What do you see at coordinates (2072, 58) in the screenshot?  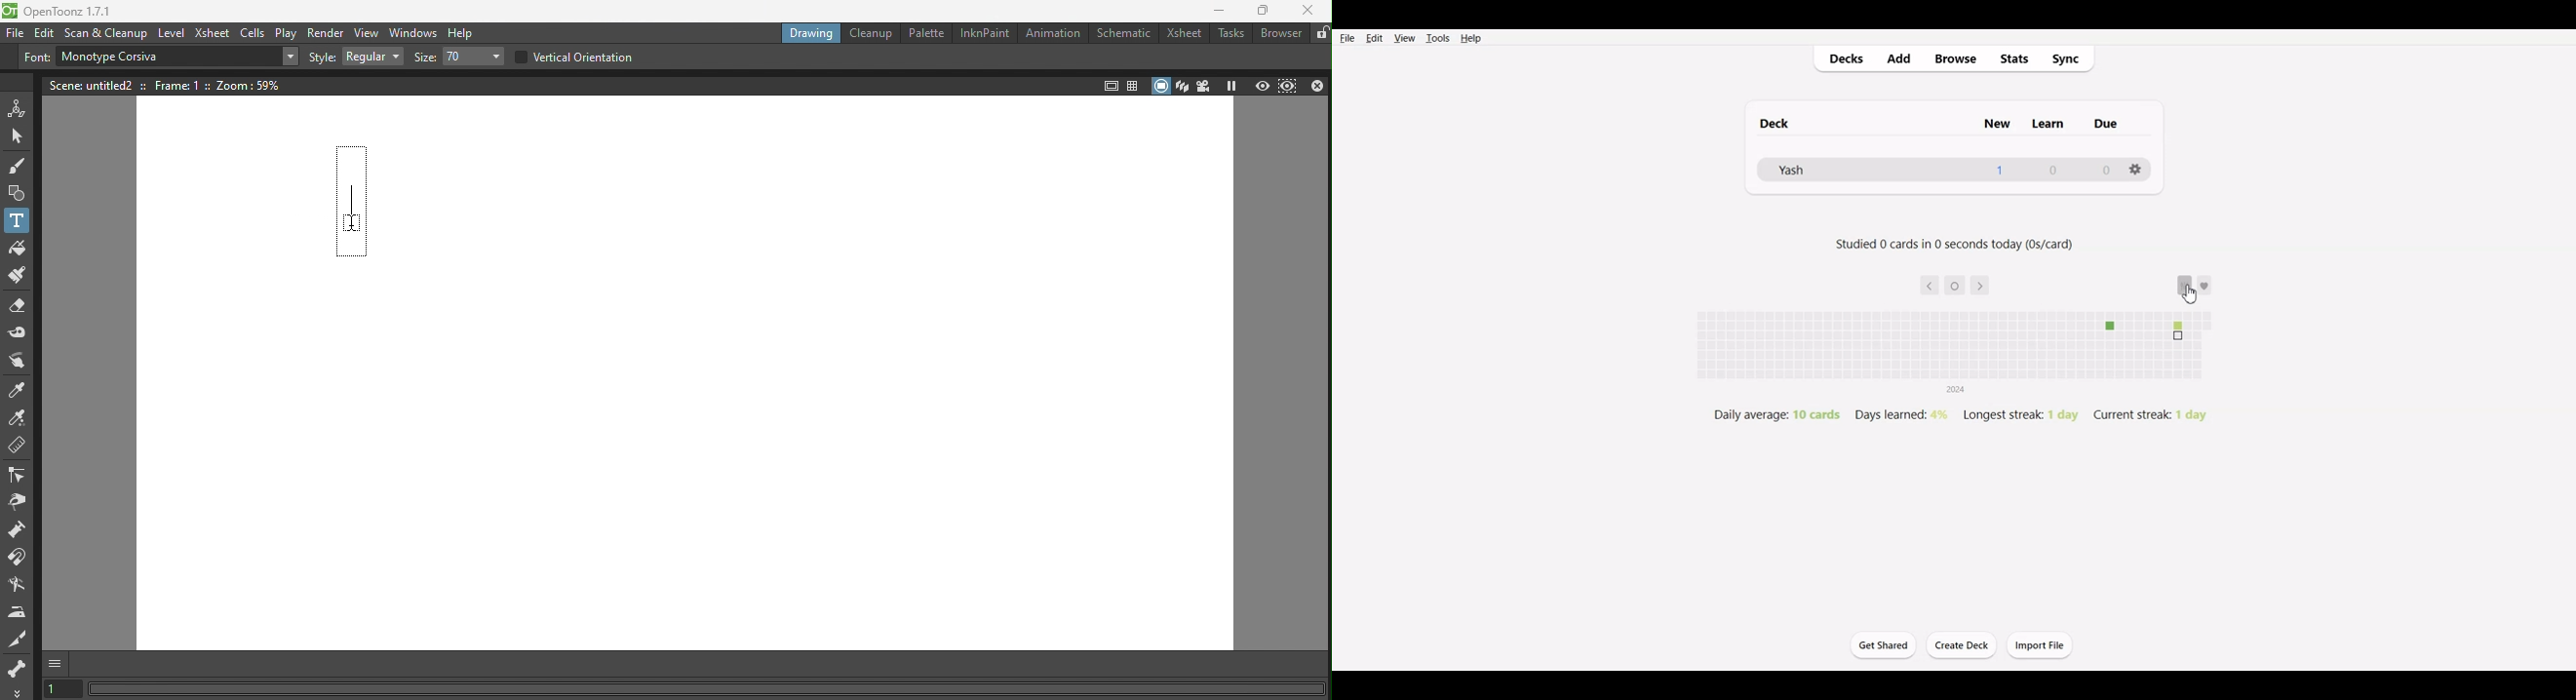 I see `Sync` at bounding box center [2072, 58].